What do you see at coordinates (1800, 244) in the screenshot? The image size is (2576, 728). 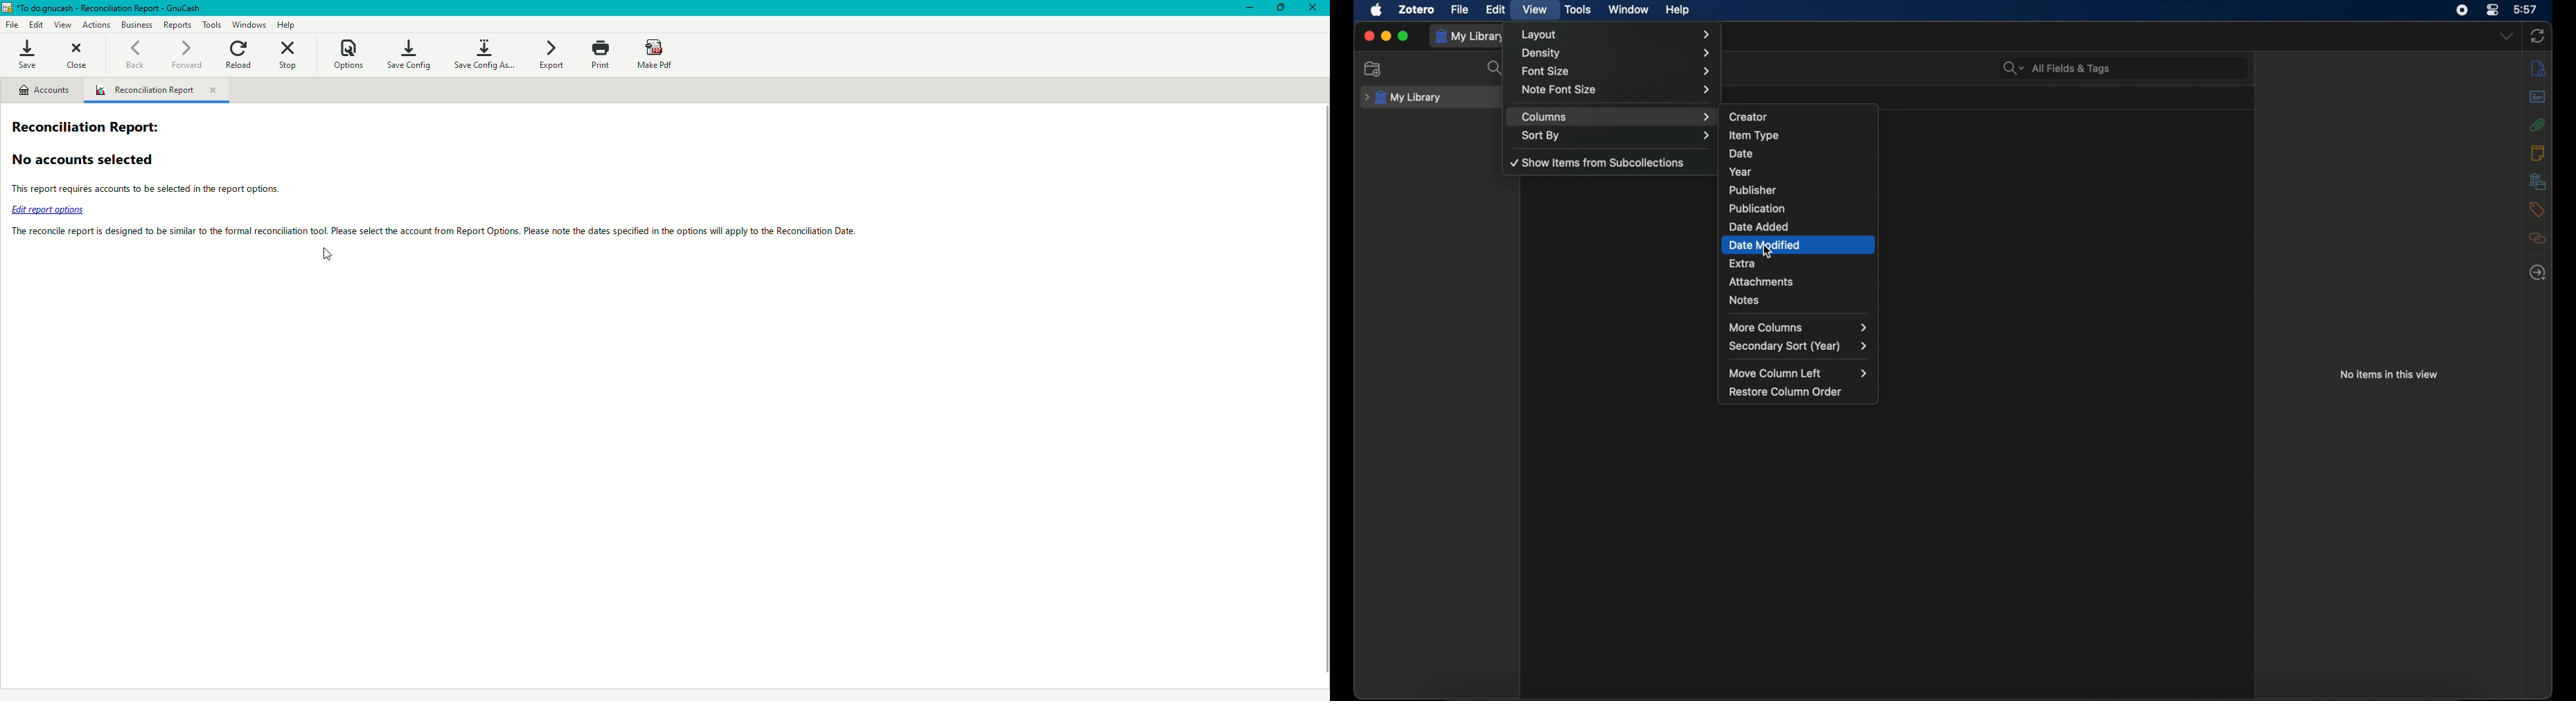 I see `date modified` at bounding box center [1800, 244].